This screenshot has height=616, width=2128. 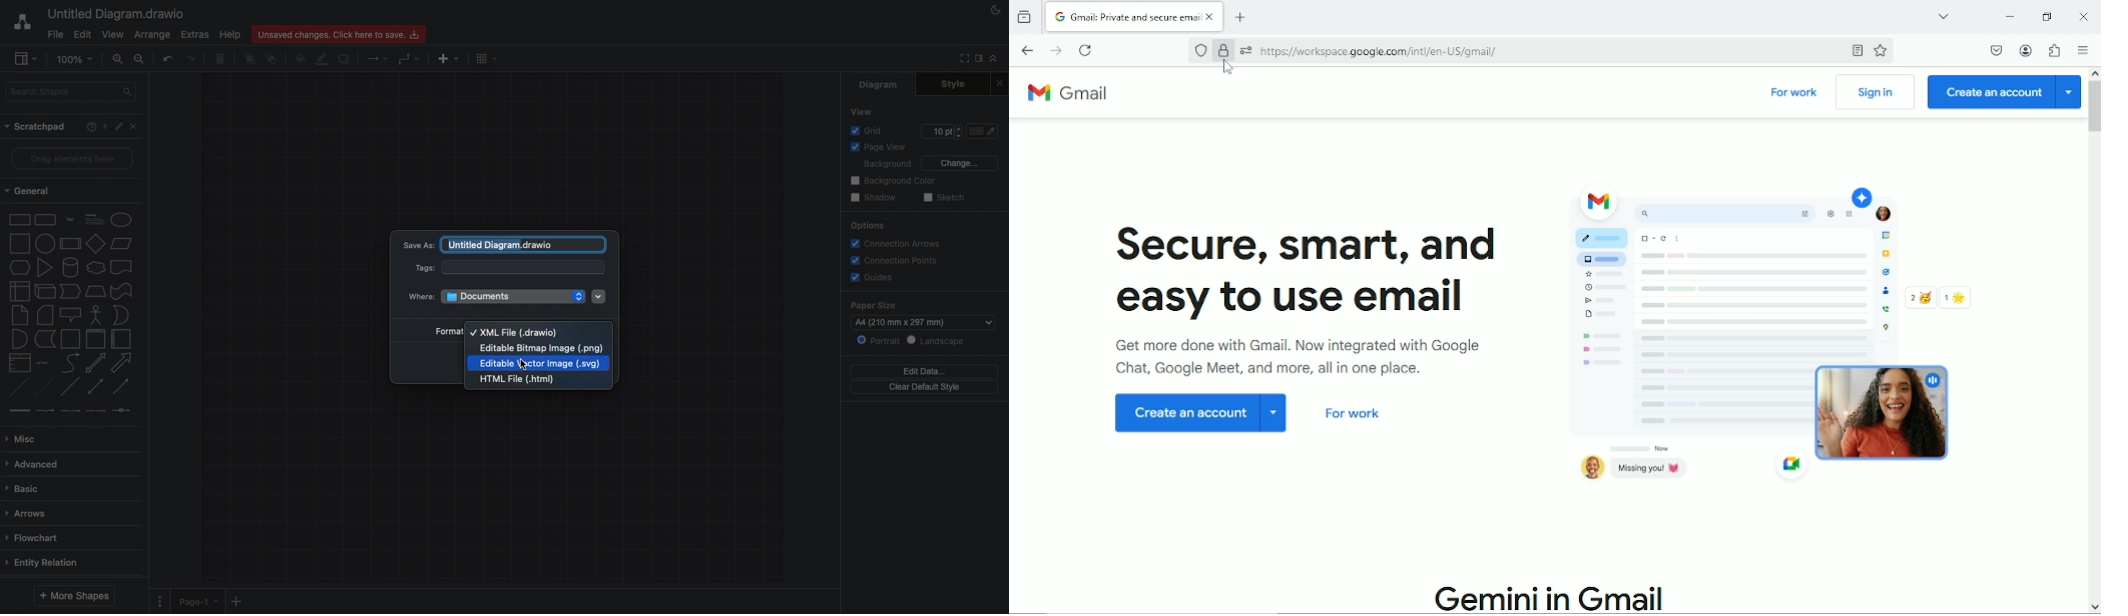 I want to click on Change, so click(x=960, y=162).